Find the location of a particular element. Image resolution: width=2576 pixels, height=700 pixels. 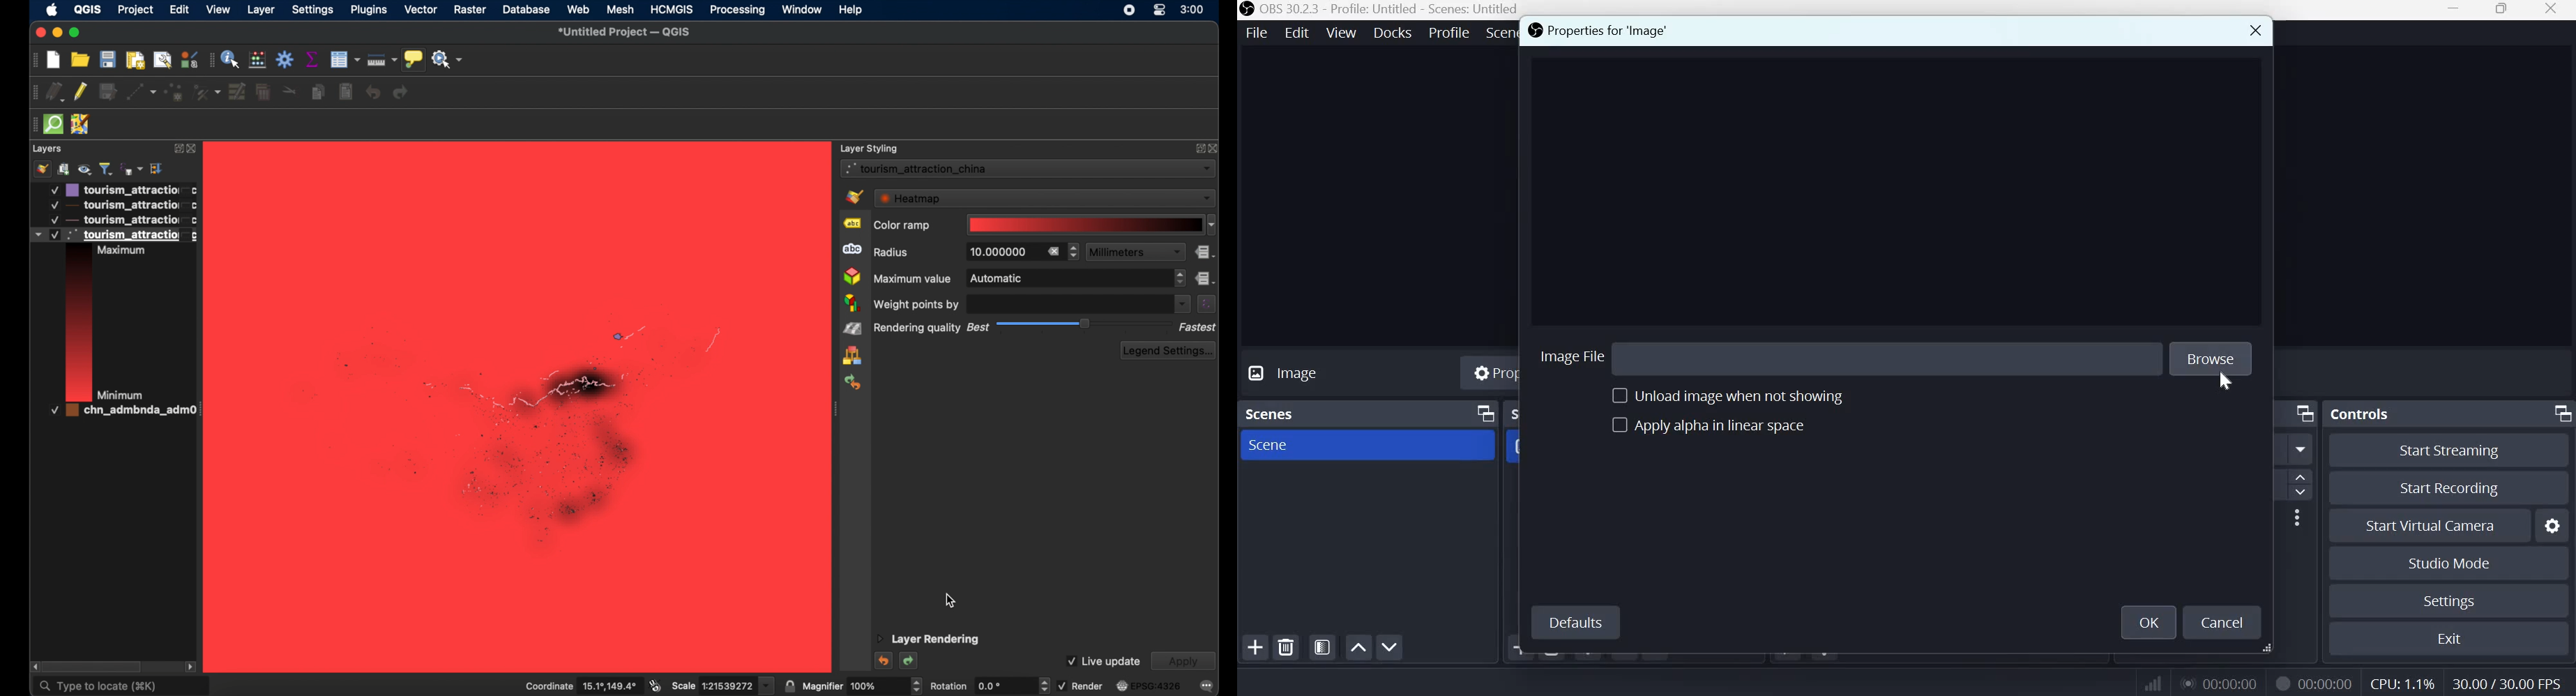

Windows size toggle is located at coordinates (2501, 10).